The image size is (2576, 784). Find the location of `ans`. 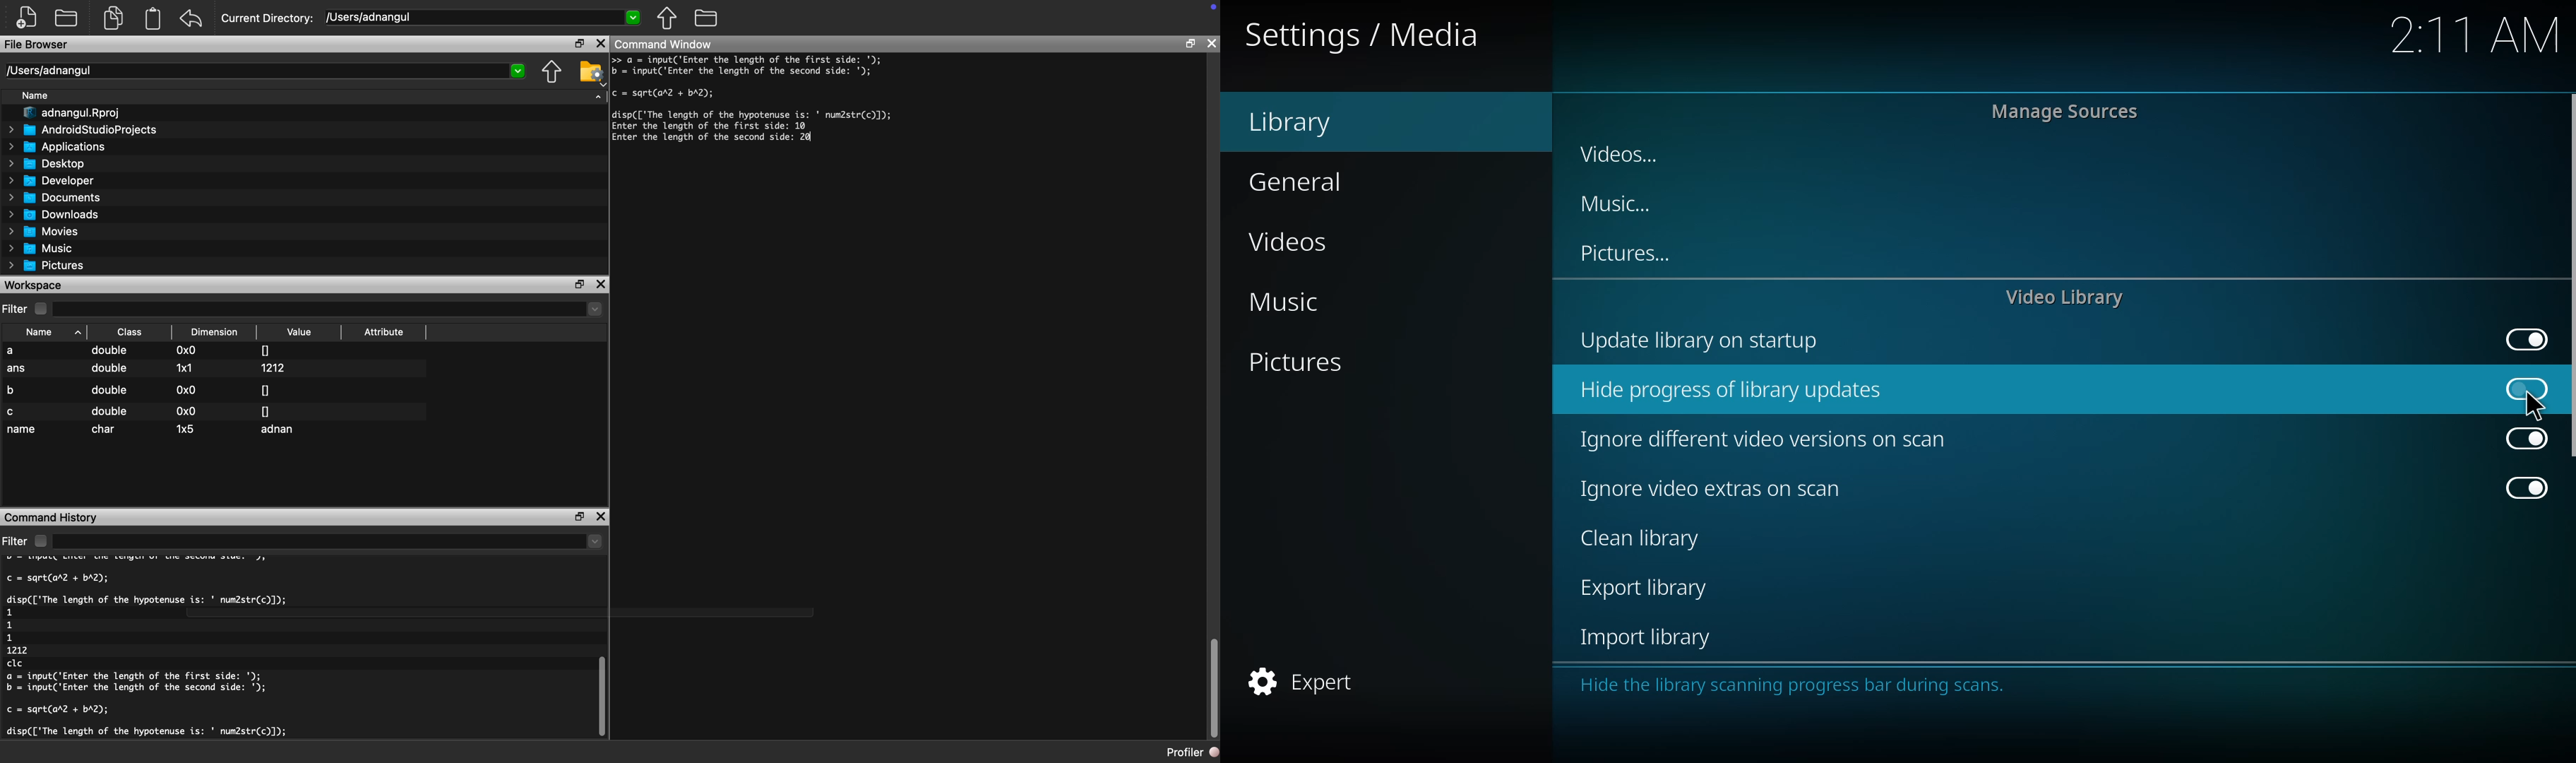

ans is located at coordinates (17, 370).